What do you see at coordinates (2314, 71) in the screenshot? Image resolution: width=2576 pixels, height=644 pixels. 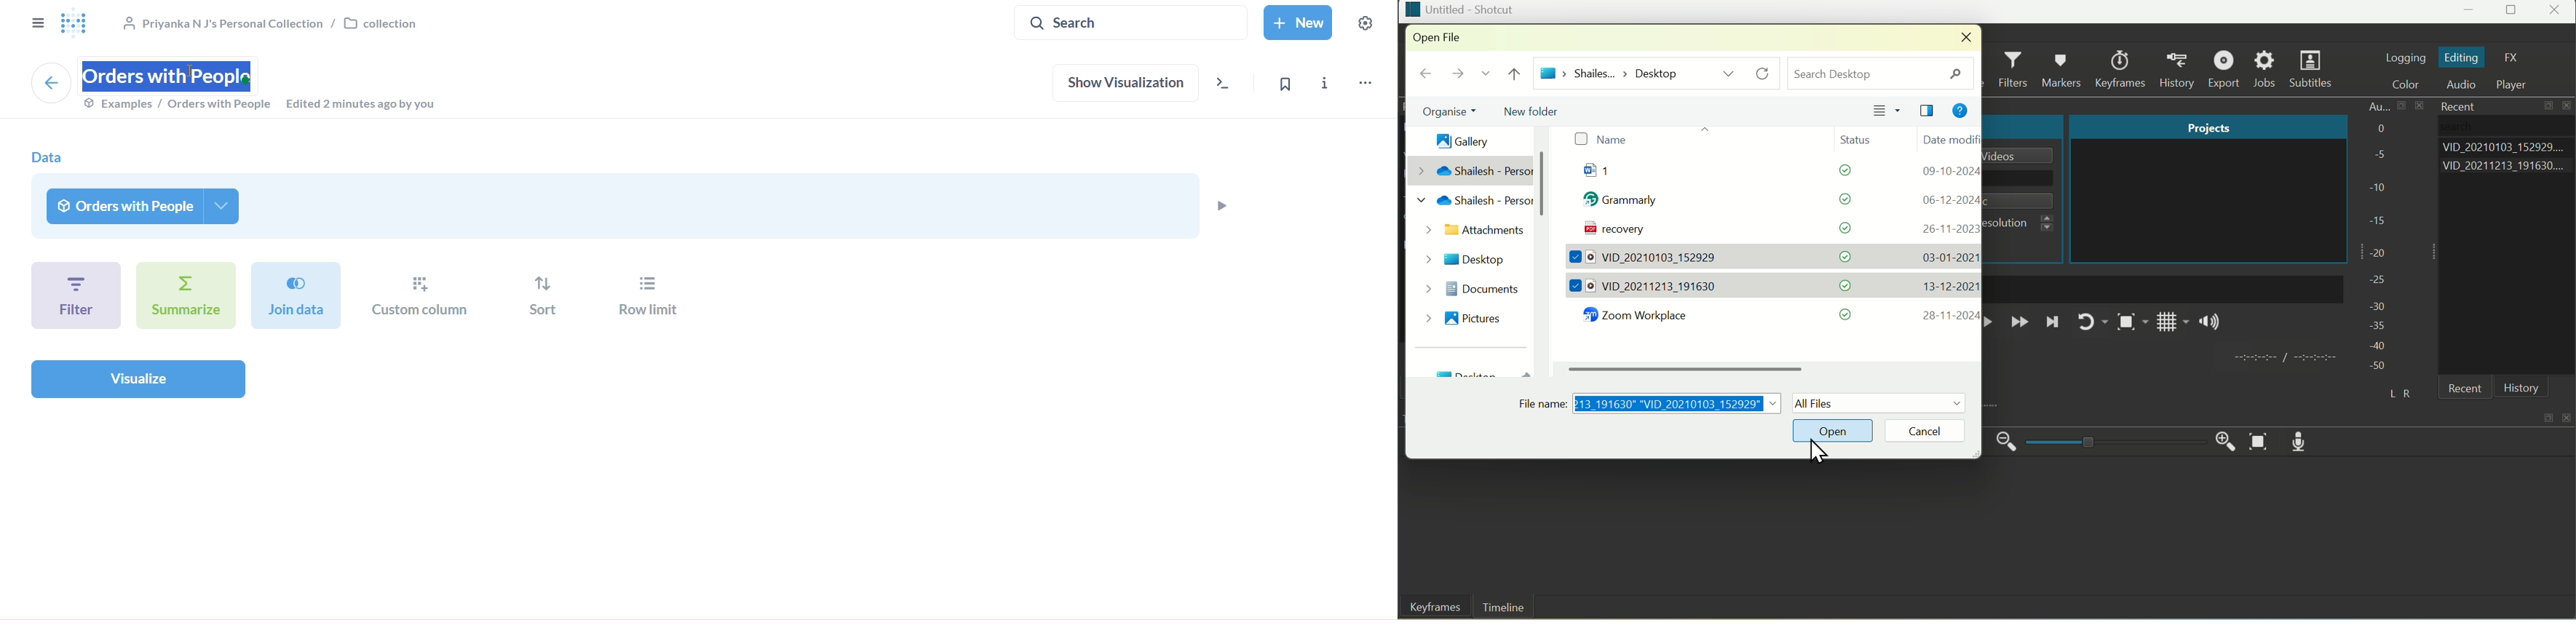 I see `Subtitles` at bounding box center [2314, 71].